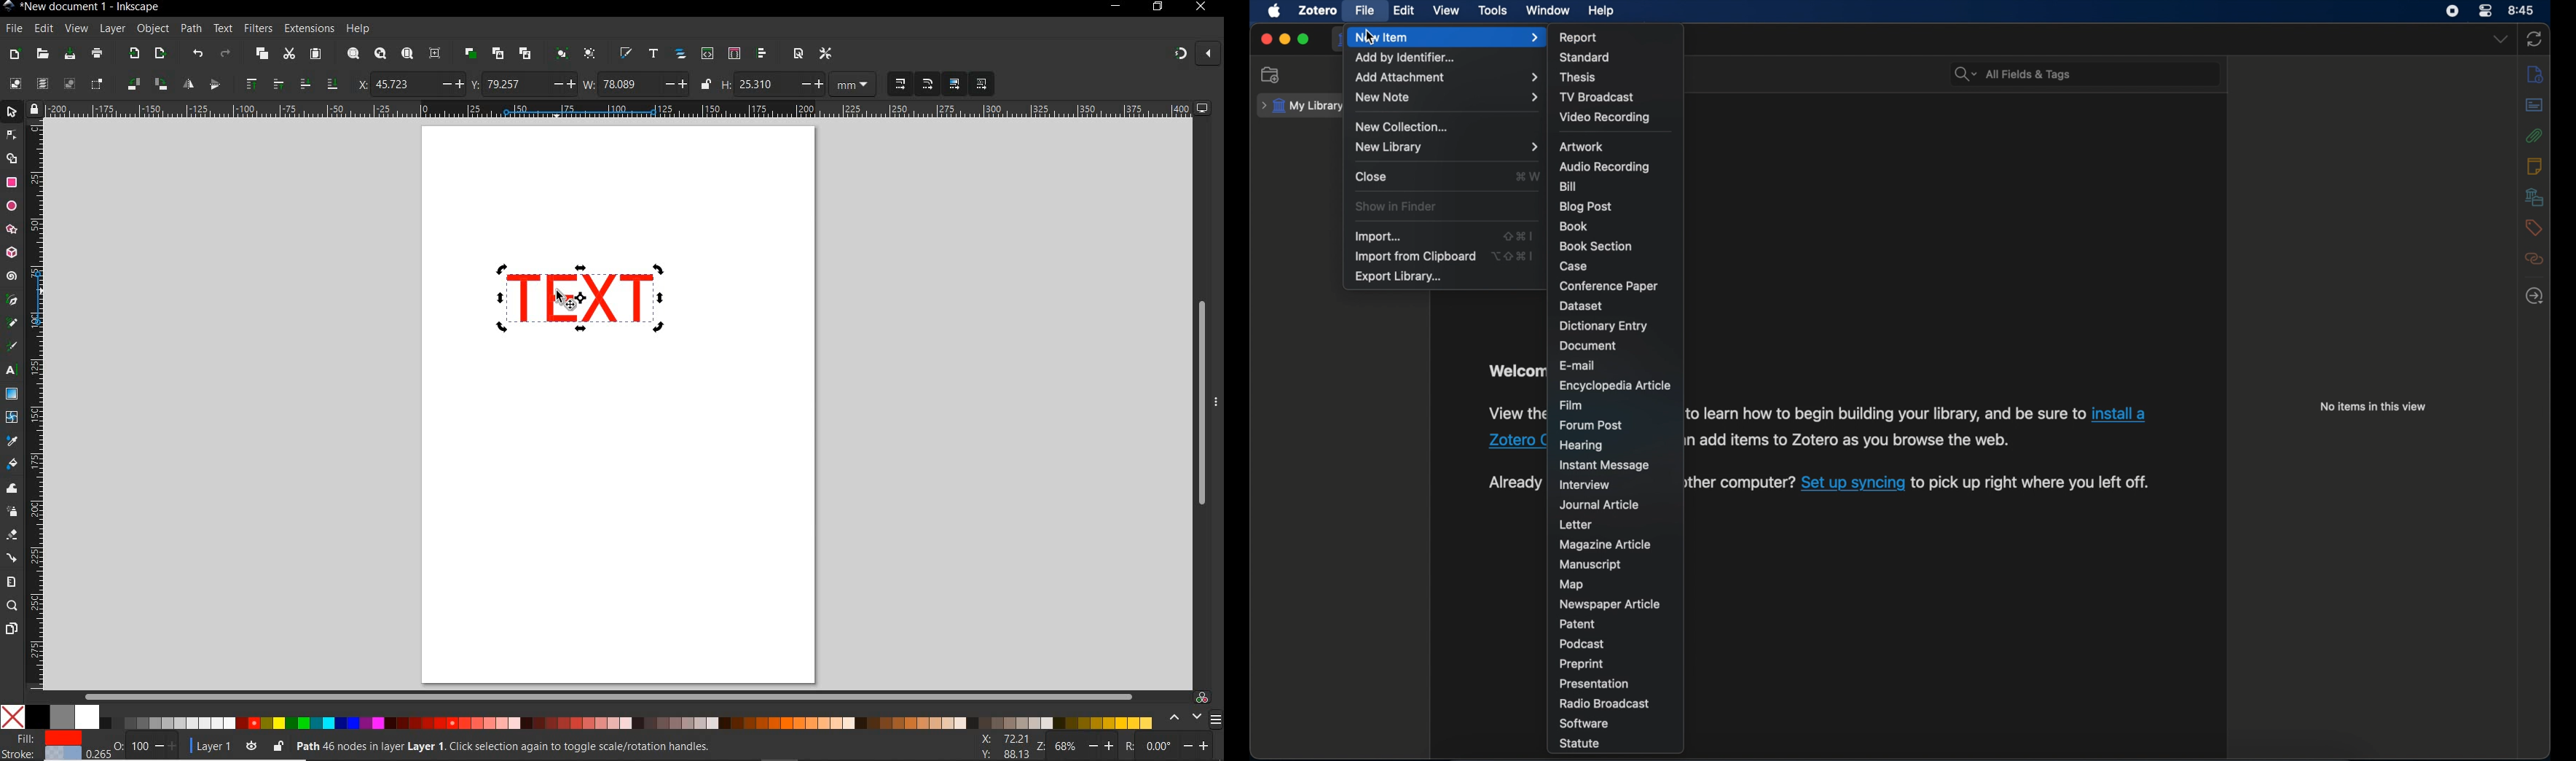 The image size is (2576, 784). Describe the element at coordinates (13, 512) in the screenshot. I see `SPRAY TOOL` at that location.